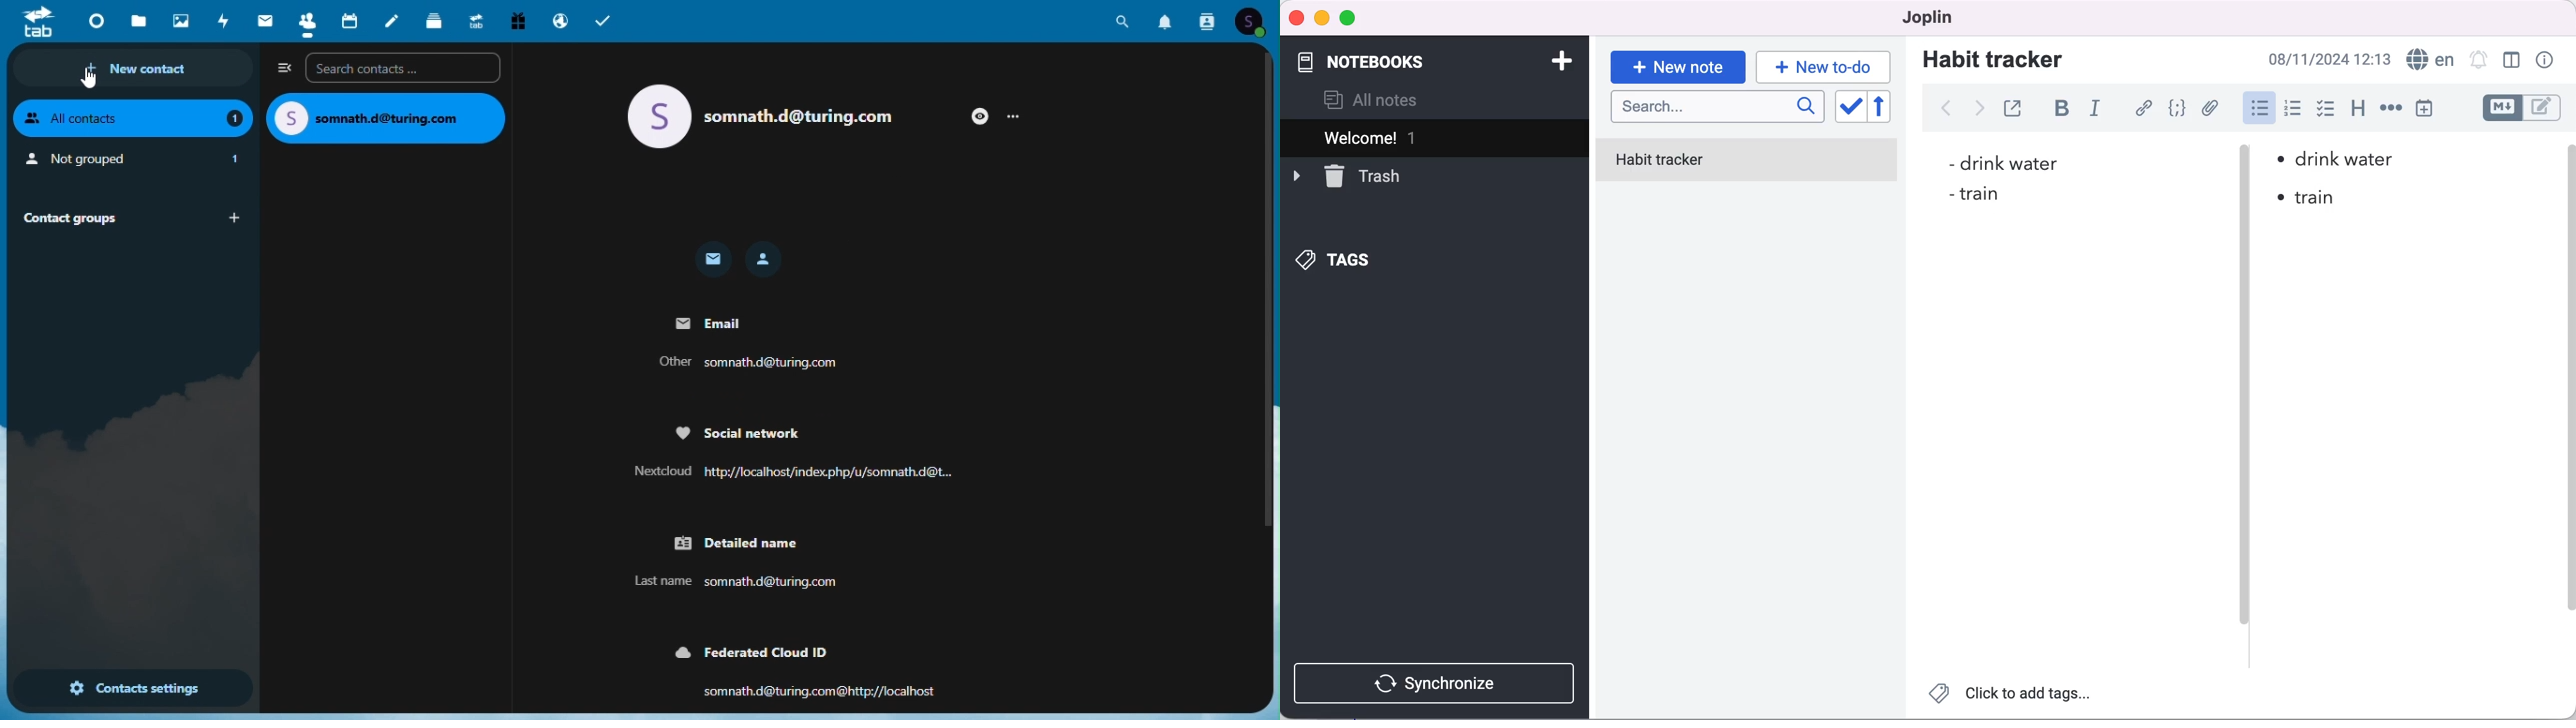  Describe the element at coordinates (142, 69) in the screenshot. I see `New contact` at that location.